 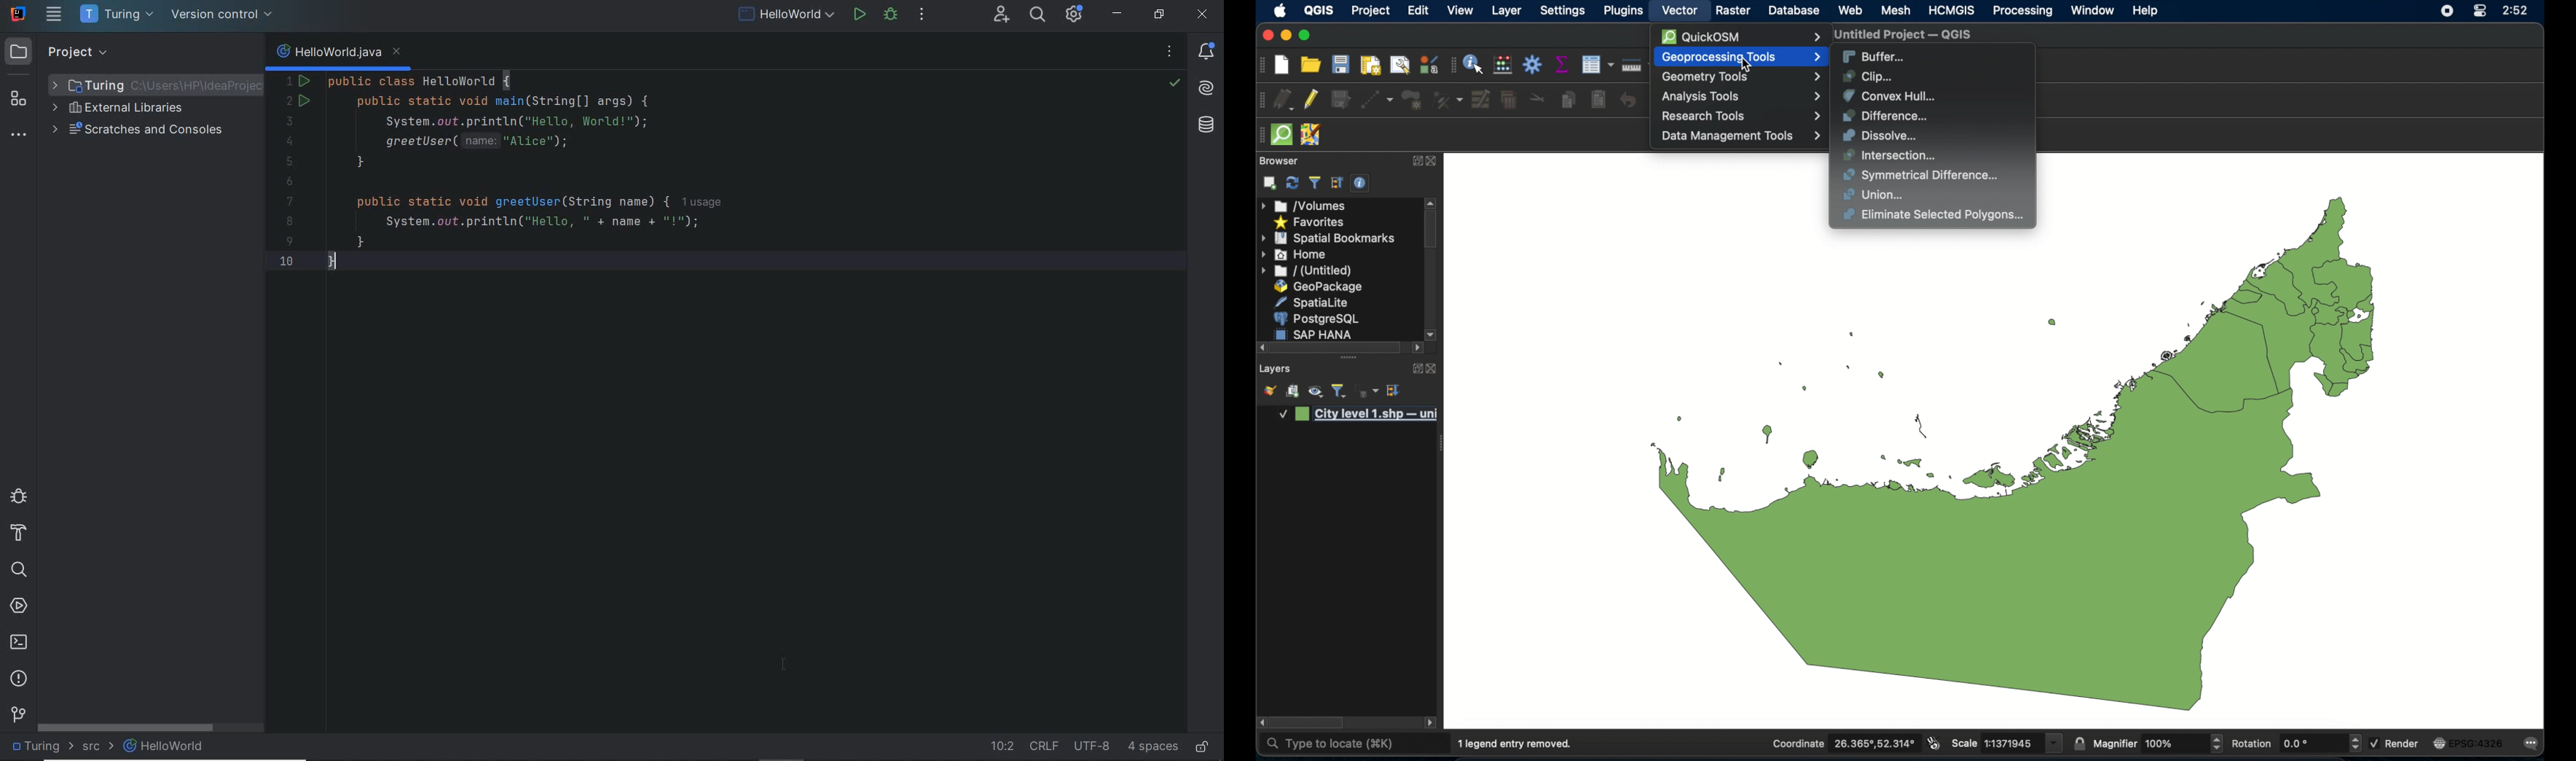 I want to click on notifications, so click(x=1209, y=52).